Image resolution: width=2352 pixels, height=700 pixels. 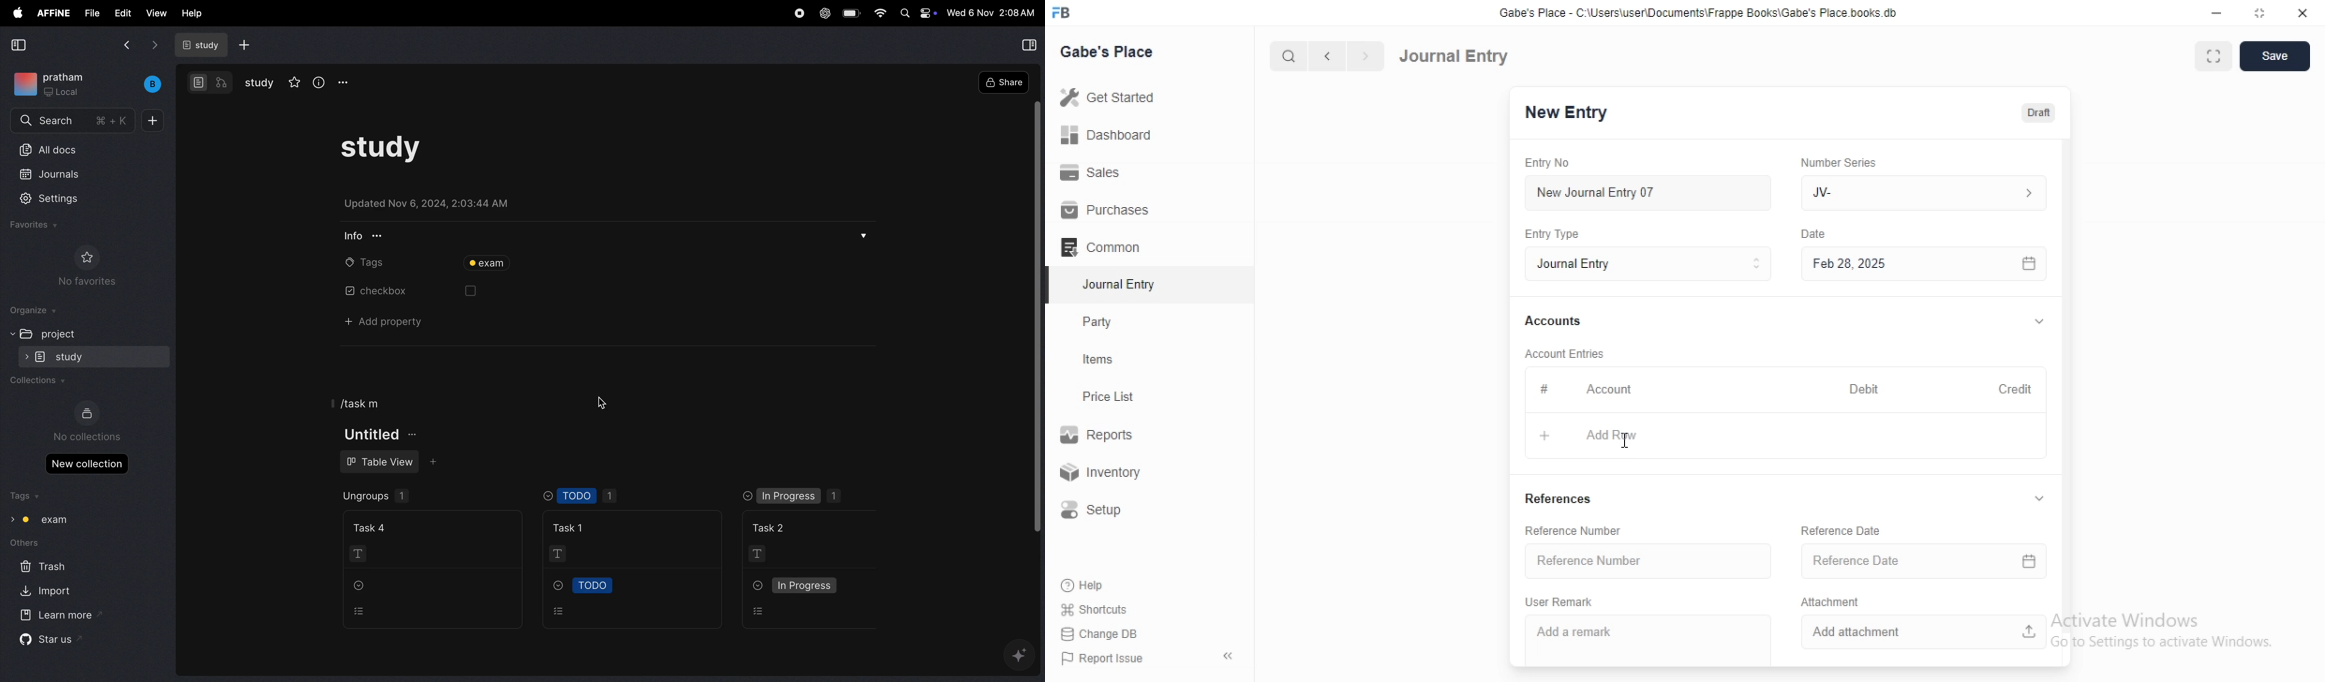 I want to click on settings, so click(x=57, y=200).